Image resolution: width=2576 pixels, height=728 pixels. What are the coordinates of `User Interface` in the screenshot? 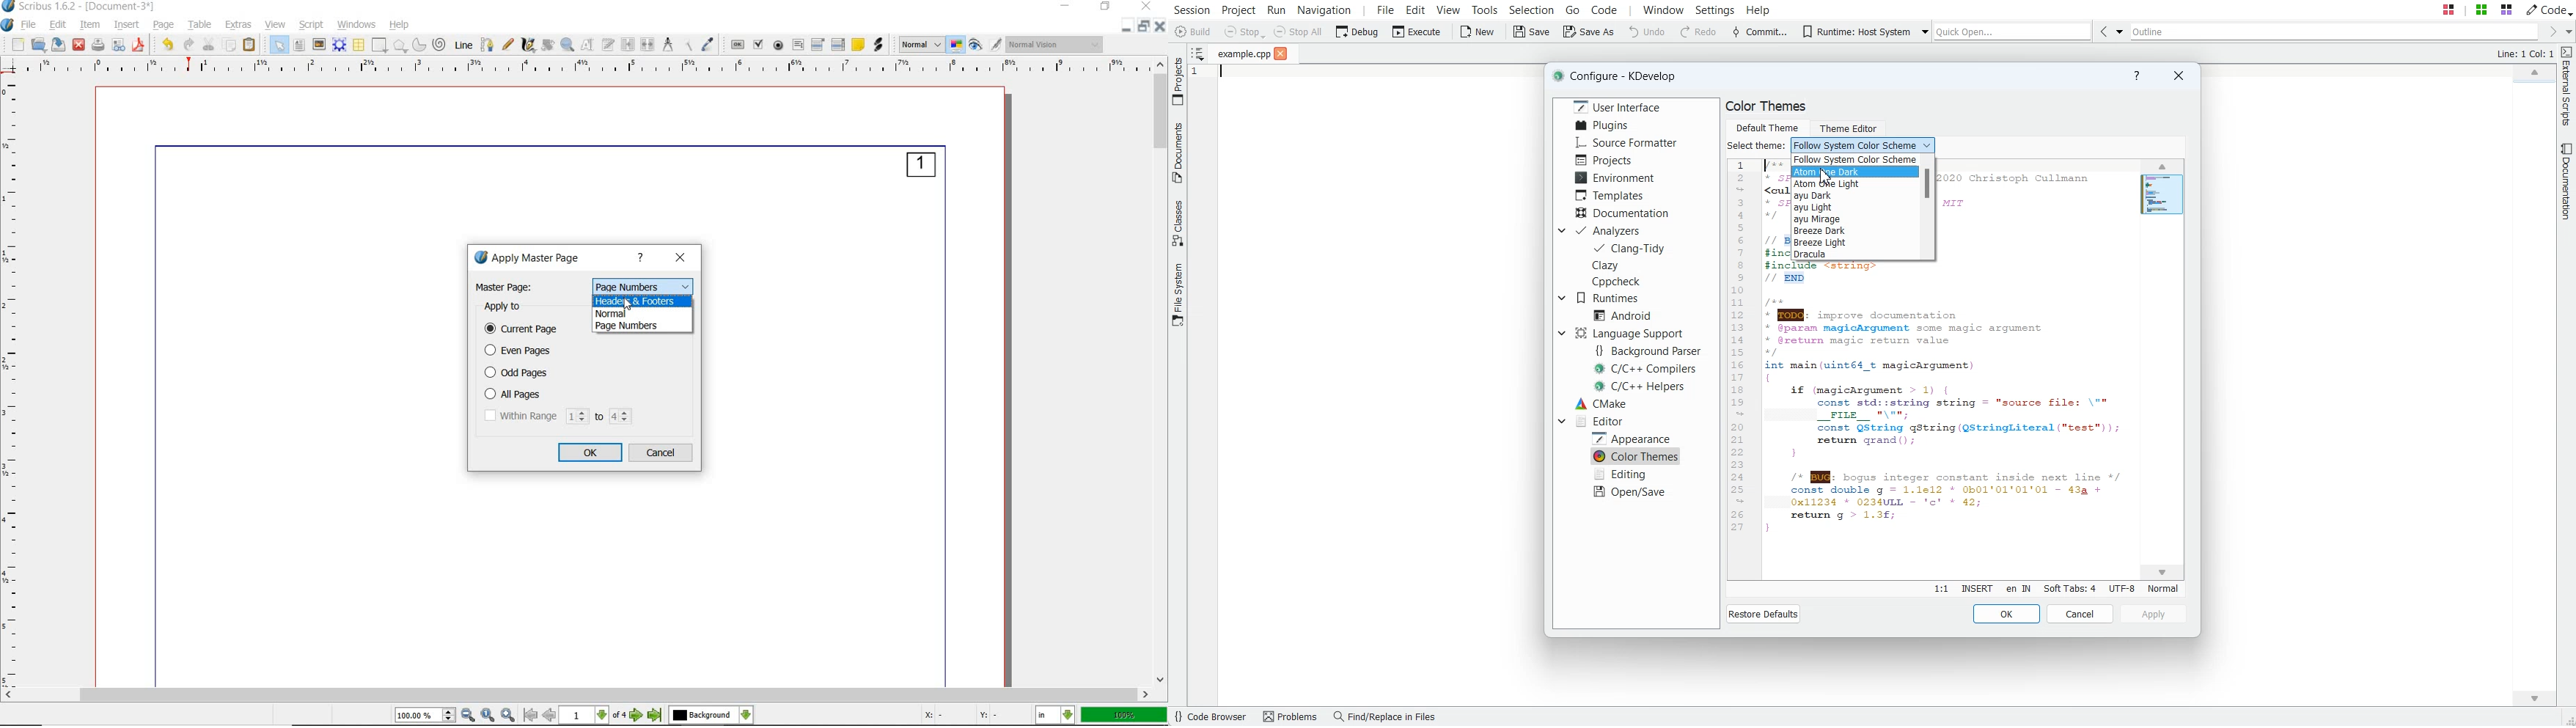 It's located at (1614, 106).